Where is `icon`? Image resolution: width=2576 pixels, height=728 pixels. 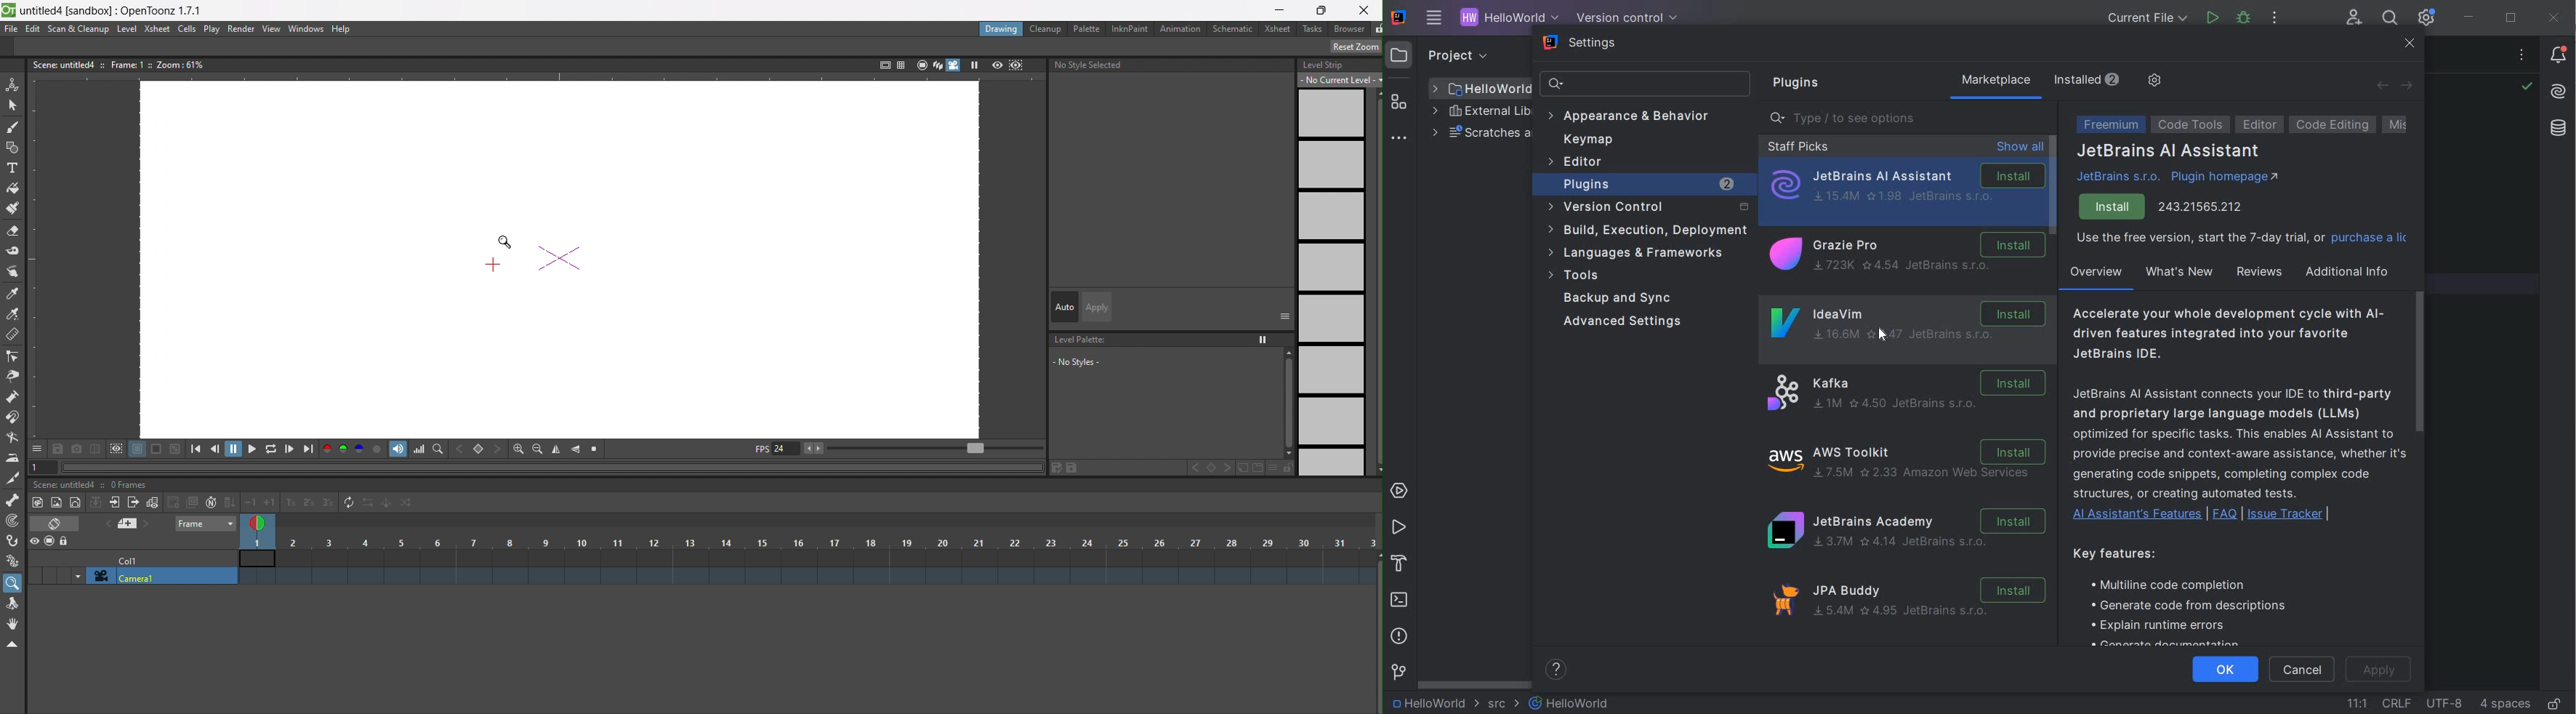
icon is located at coordinates (1008, 65).